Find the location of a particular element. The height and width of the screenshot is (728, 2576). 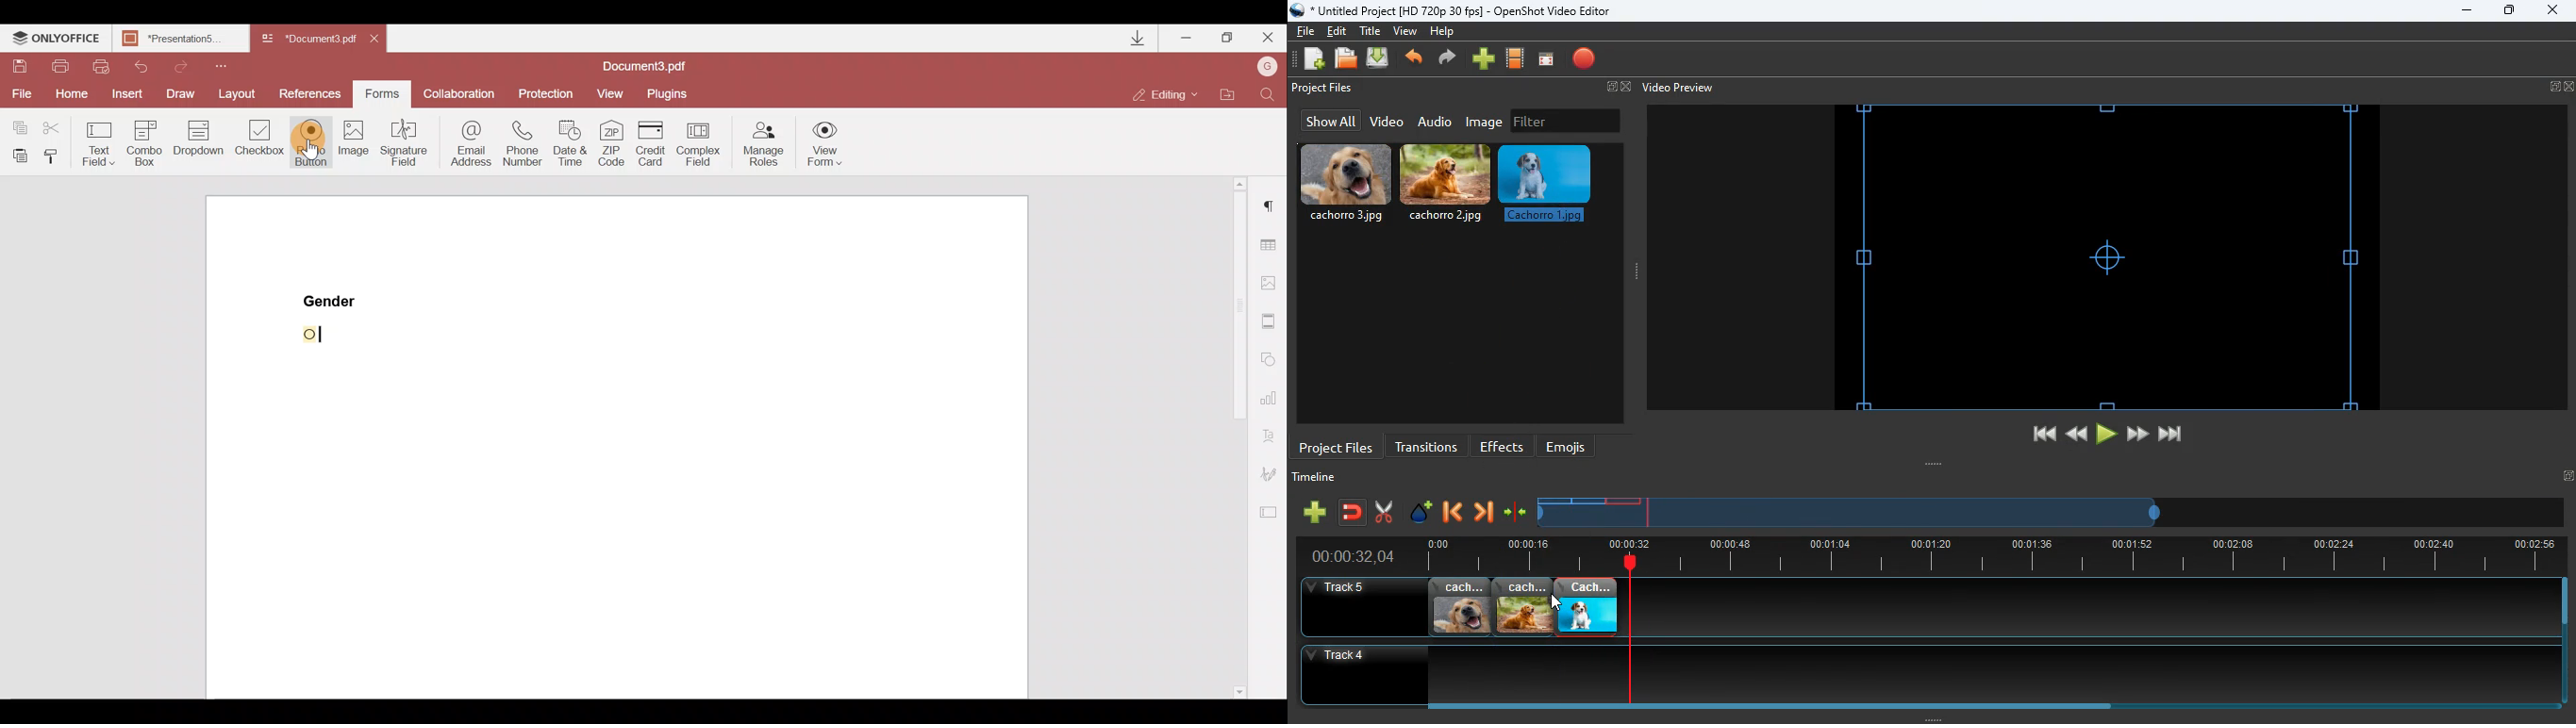

Copy is located at coordinates (17, 123).